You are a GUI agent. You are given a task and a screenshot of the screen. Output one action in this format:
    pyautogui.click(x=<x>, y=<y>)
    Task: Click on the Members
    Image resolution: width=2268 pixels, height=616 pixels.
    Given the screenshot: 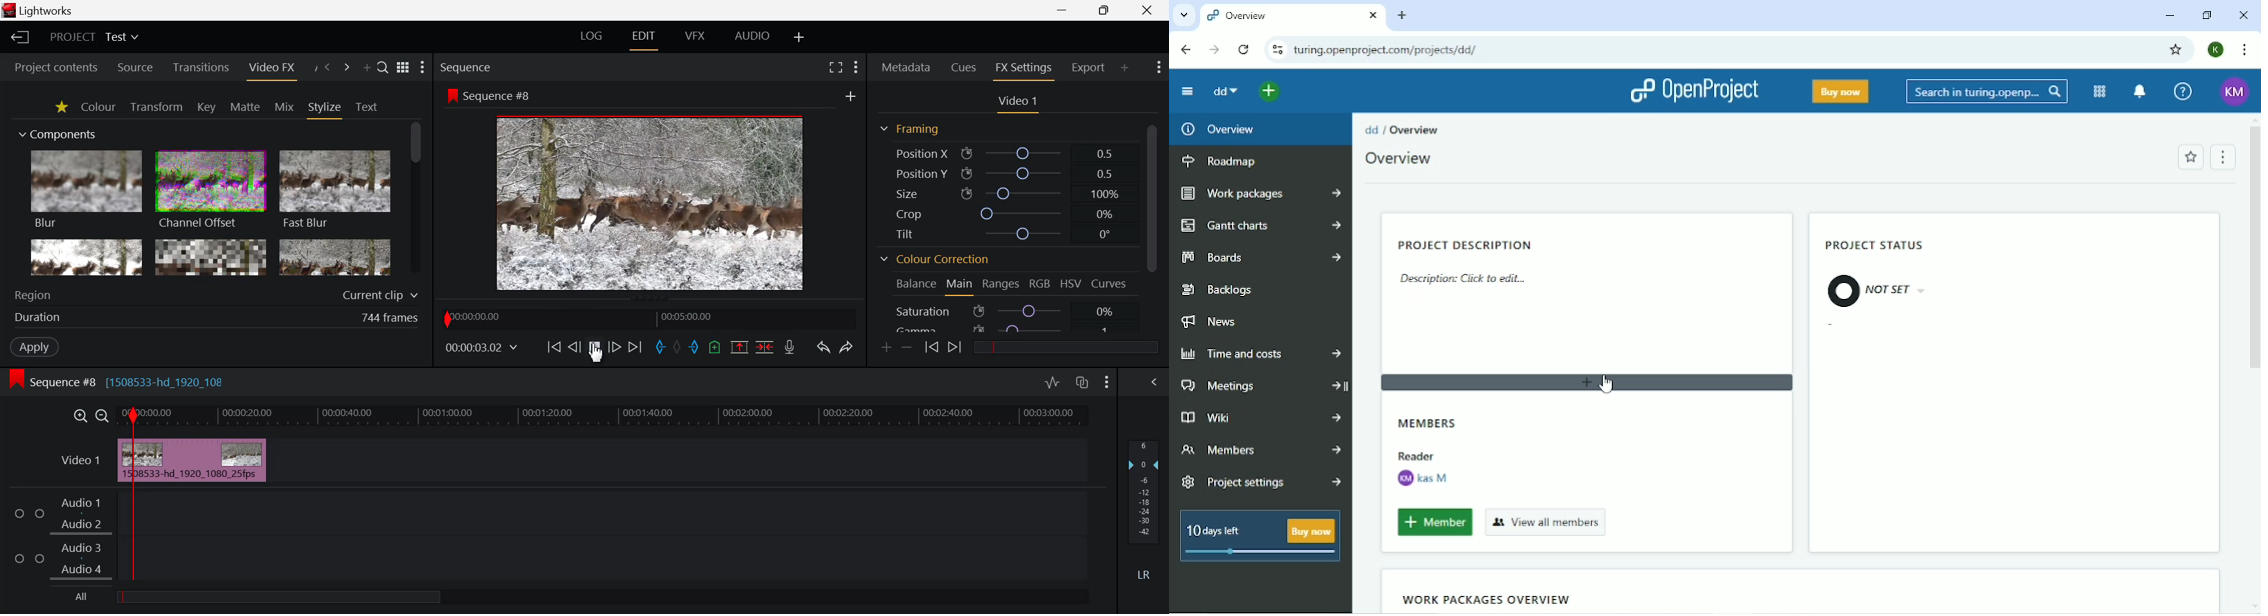 What is the action you would take?
    pyautogui.click(x=1430, y=421)
    